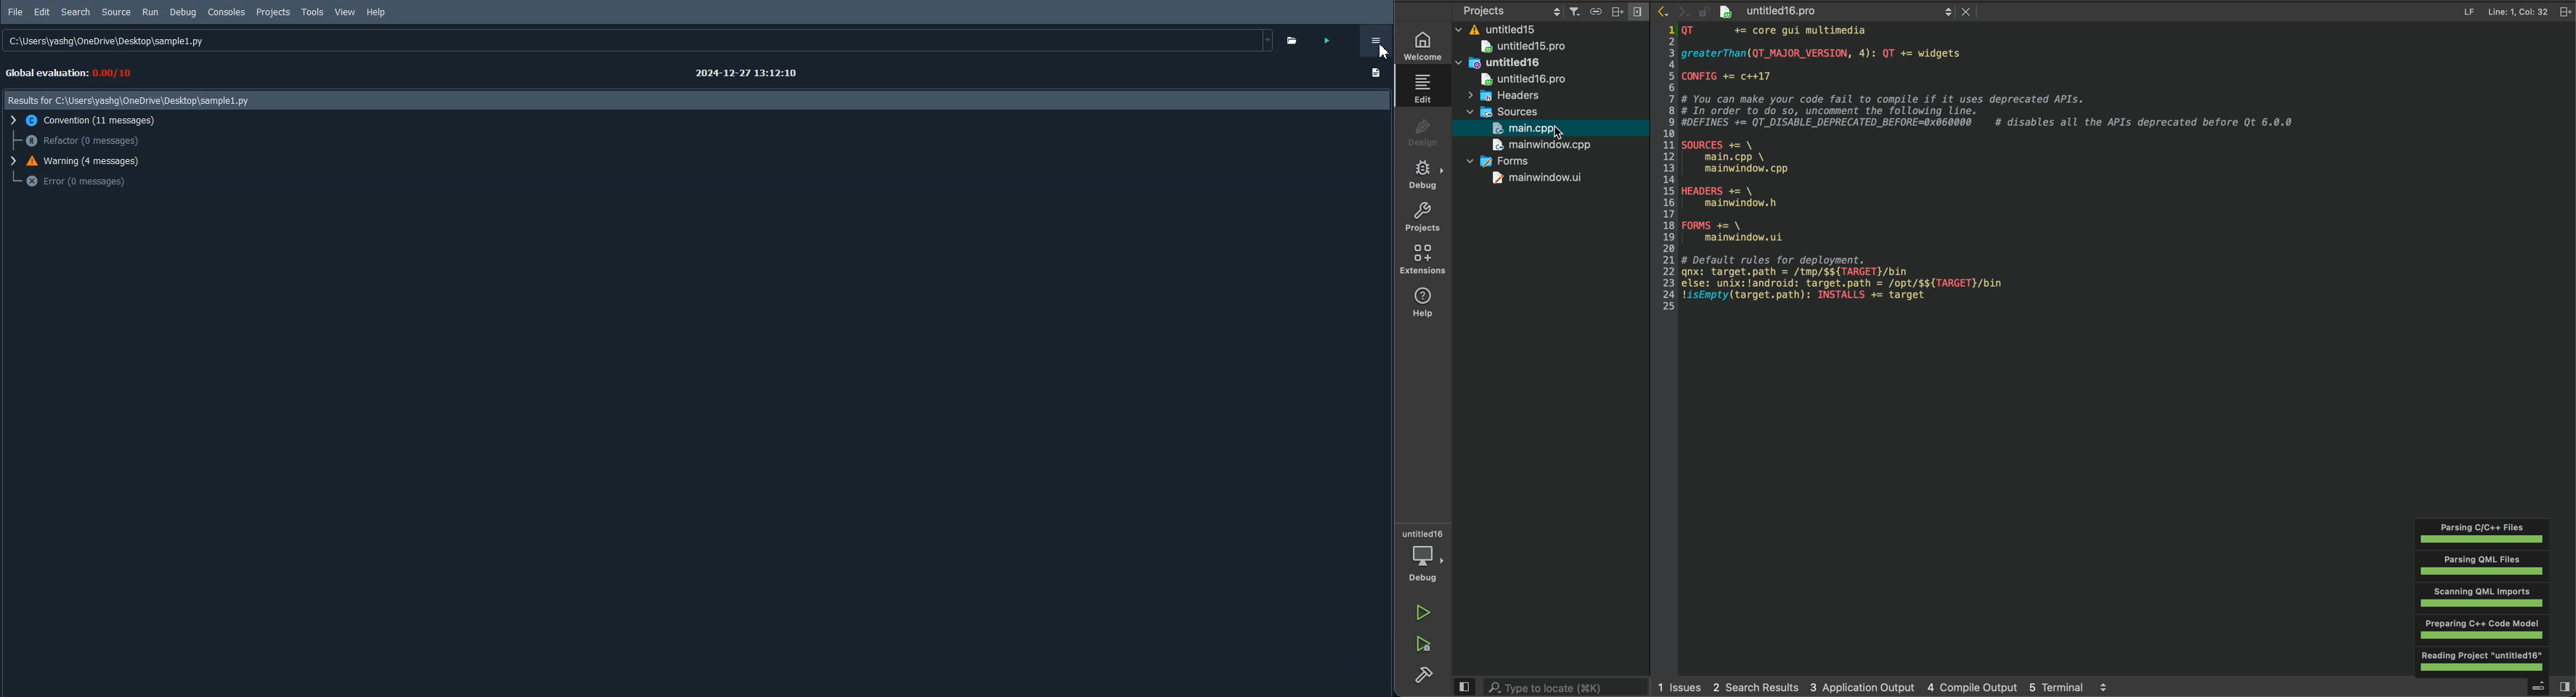 The width and height of the screenshot is (2576, 700). Describe the element at coordinates (735, 75) in the screenshot. I see `2024-12-27 13:12:10` at that location.